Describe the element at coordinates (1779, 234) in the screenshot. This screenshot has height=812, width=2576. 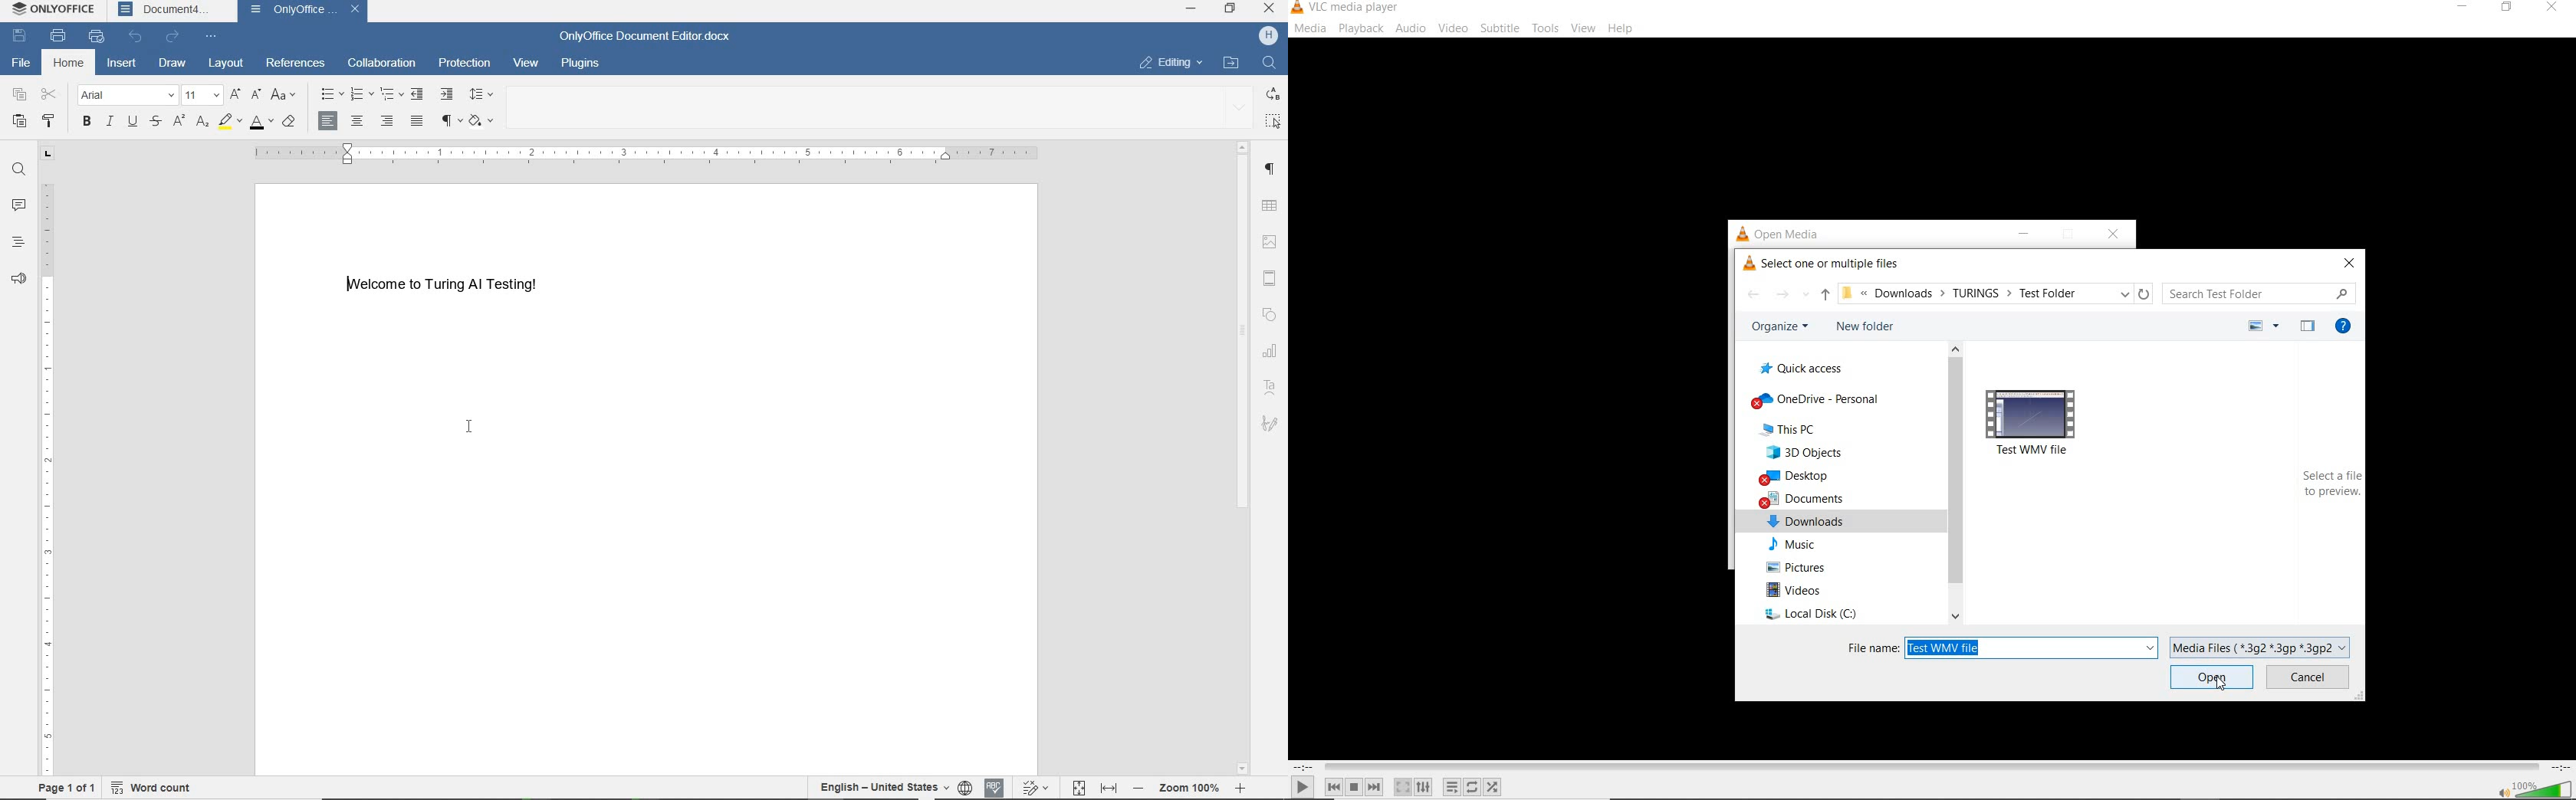
I see `open media` at that location.